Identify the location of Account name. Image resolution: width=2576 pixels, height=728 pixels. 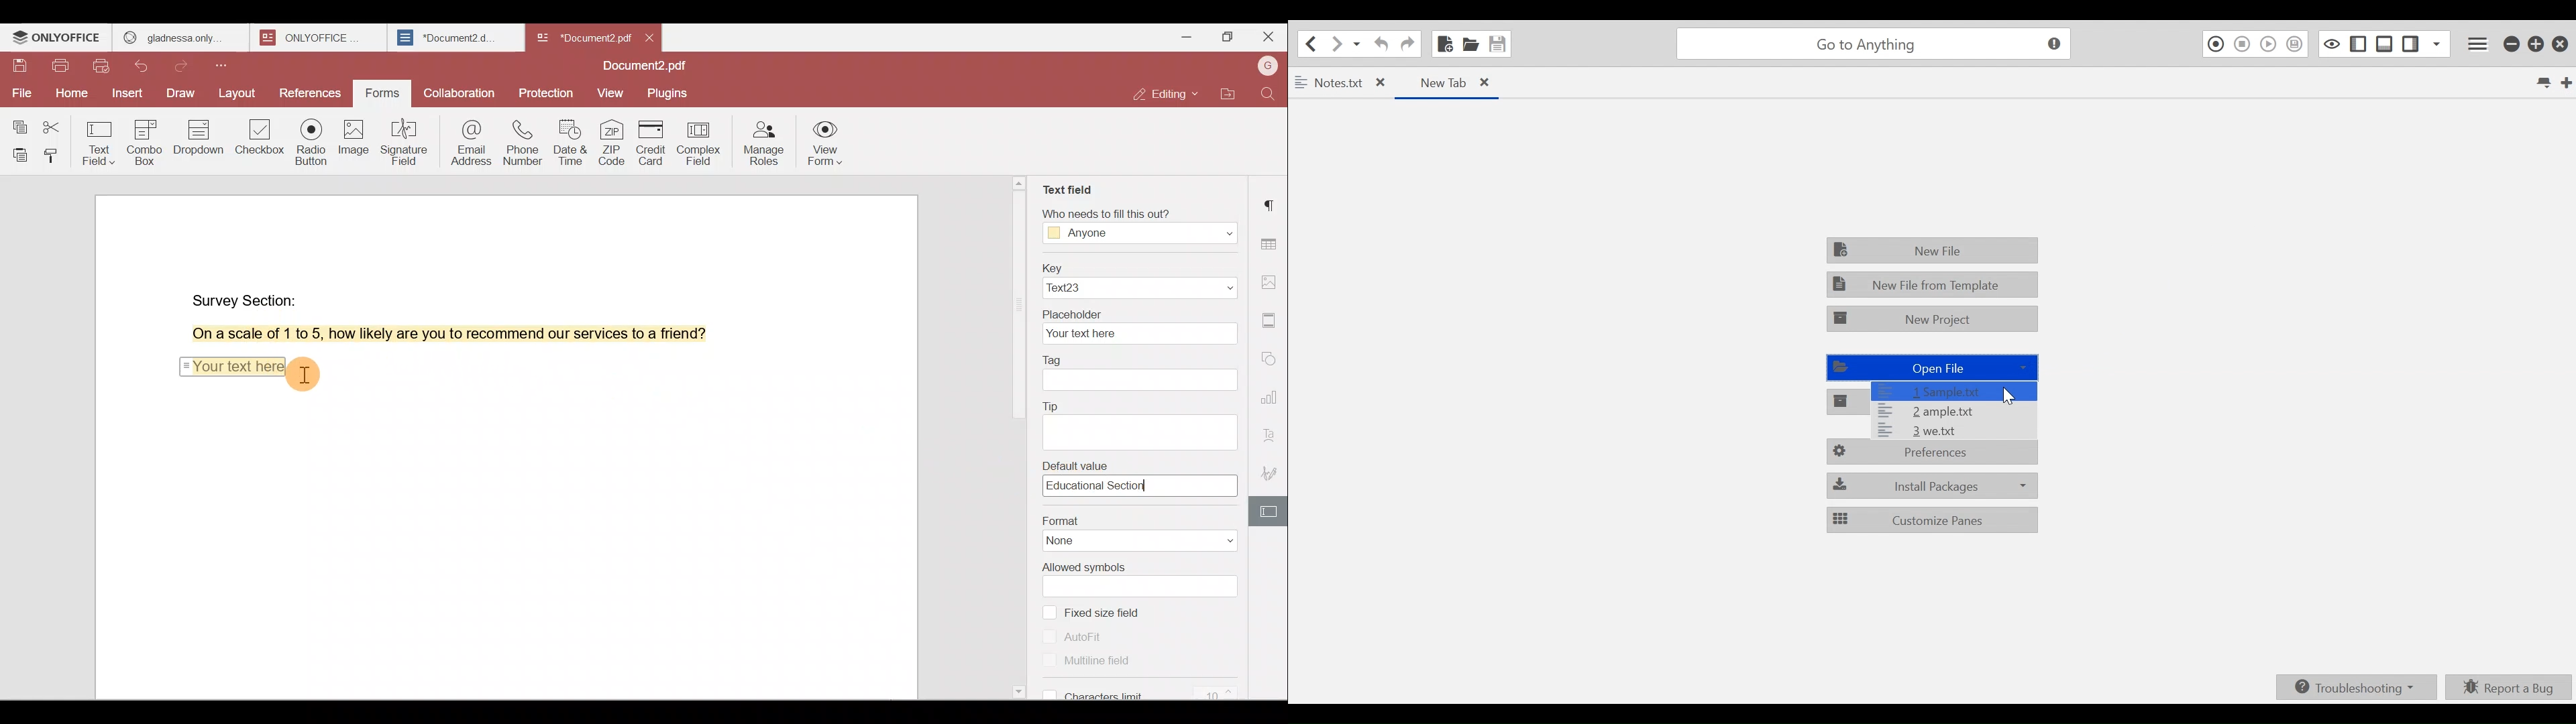
(1267, 67).